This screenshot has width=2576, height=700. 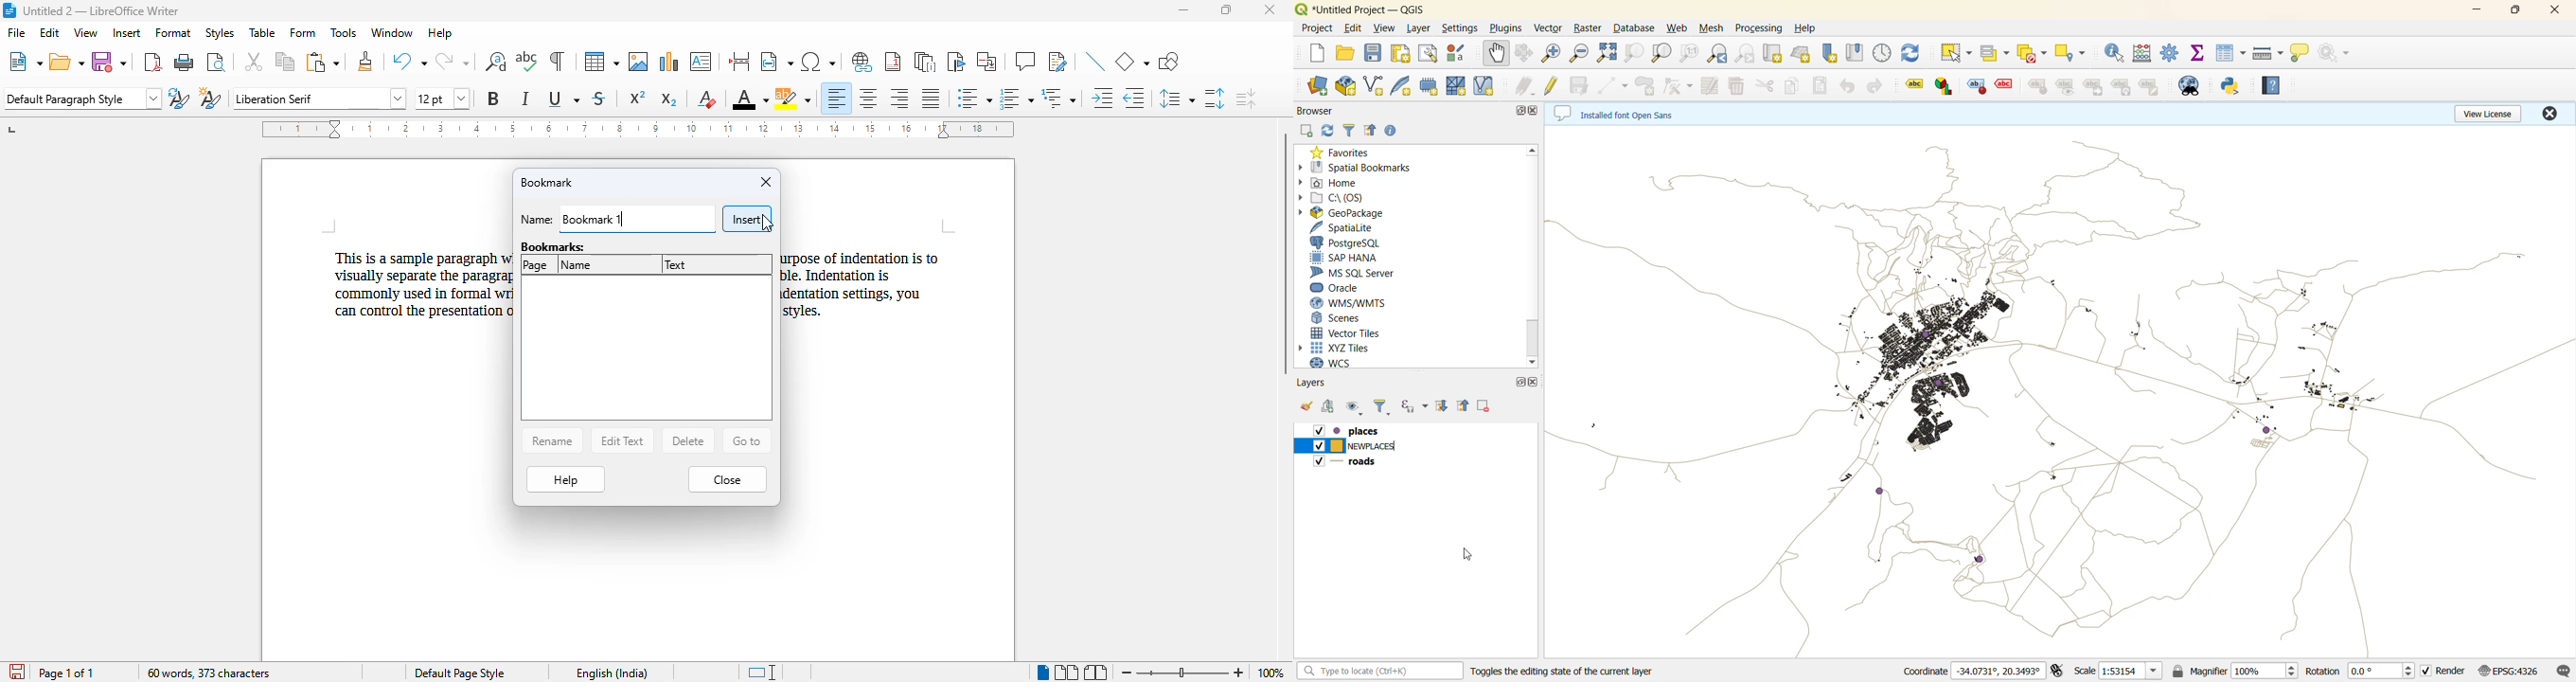 What do you see at coordinates (618, 220) in the screenshot?
I see `name: Bookmark 1` at bounding box center [618, 220].